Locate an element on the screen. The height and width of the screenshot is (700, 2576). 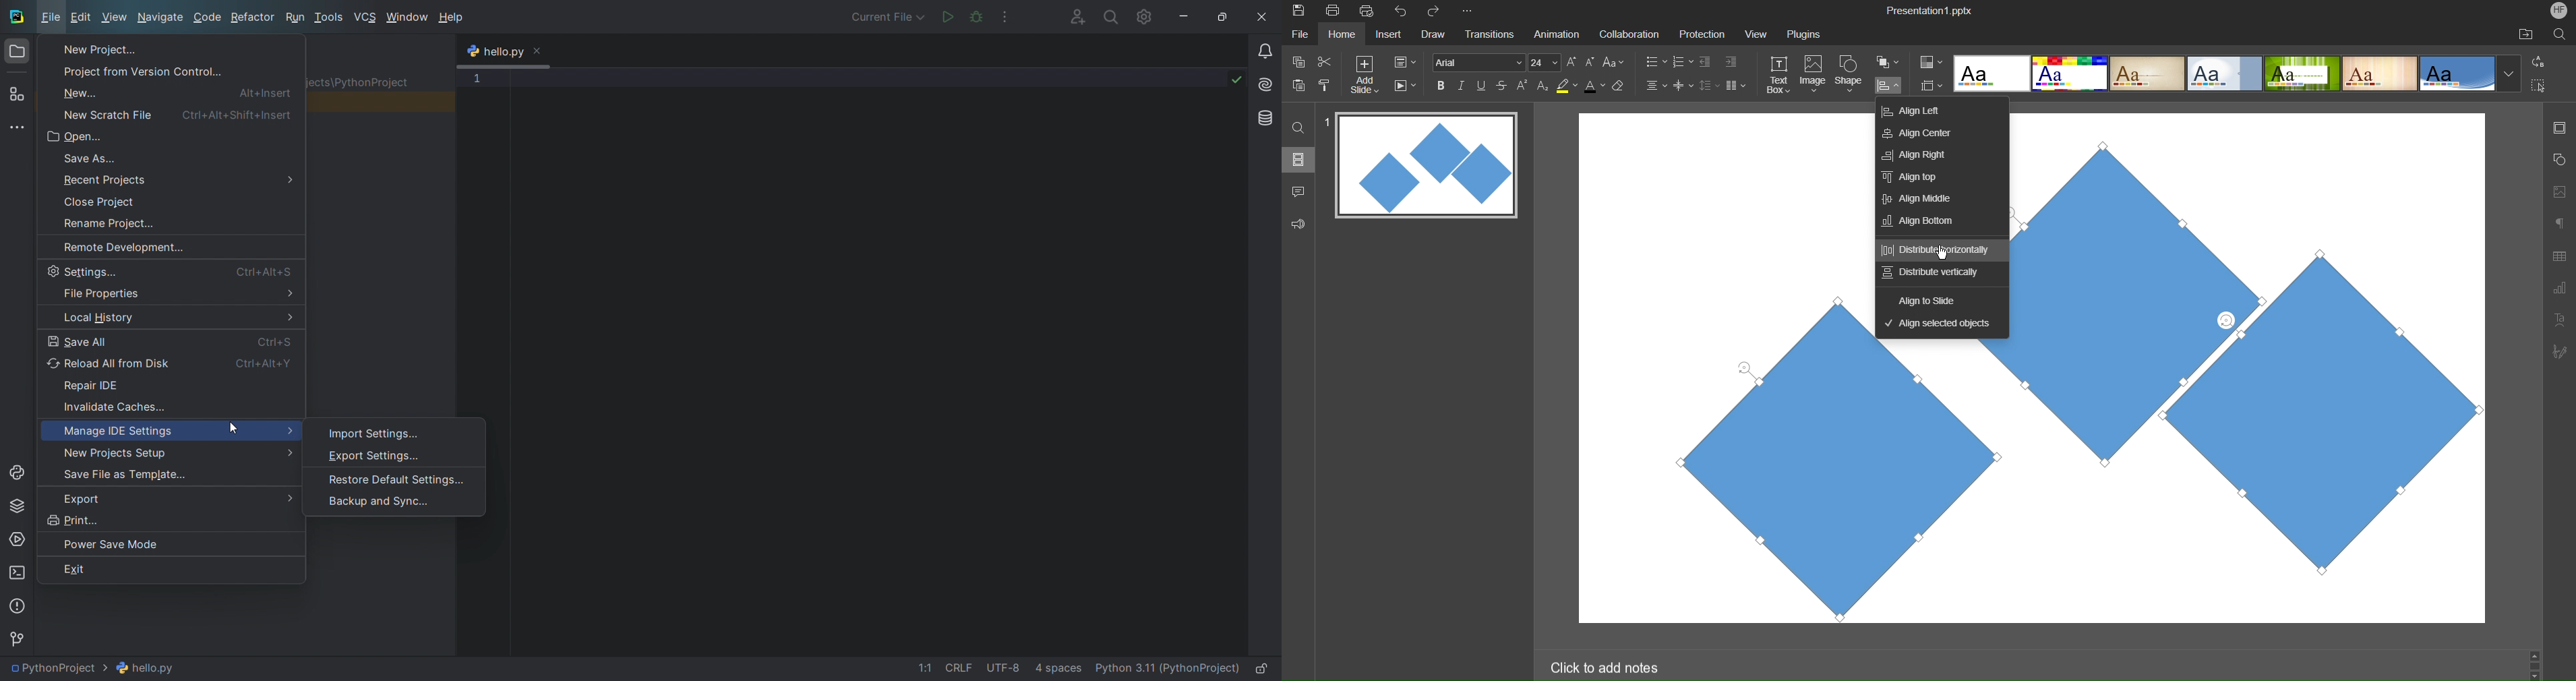
Slide Settings is located at coordinates (1405, 62).